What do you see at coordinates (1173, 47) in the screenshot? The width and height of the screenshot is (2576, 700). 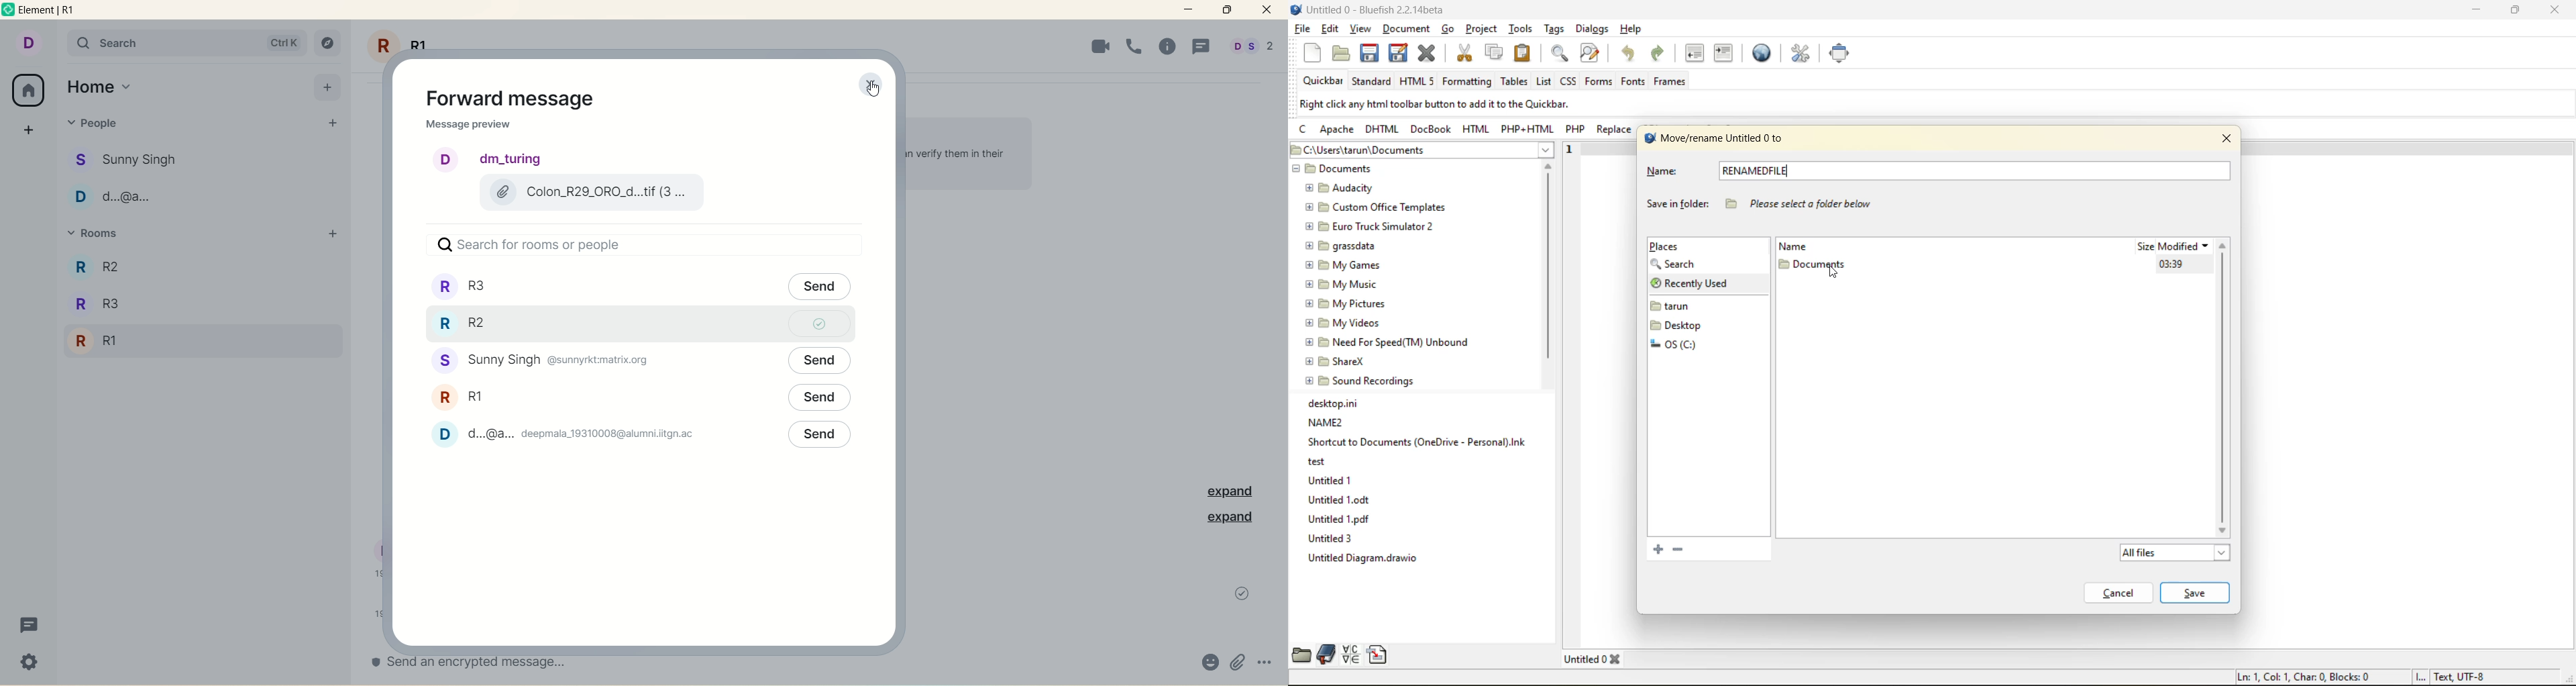 I see `room info` at bounding box center [1173, 47].